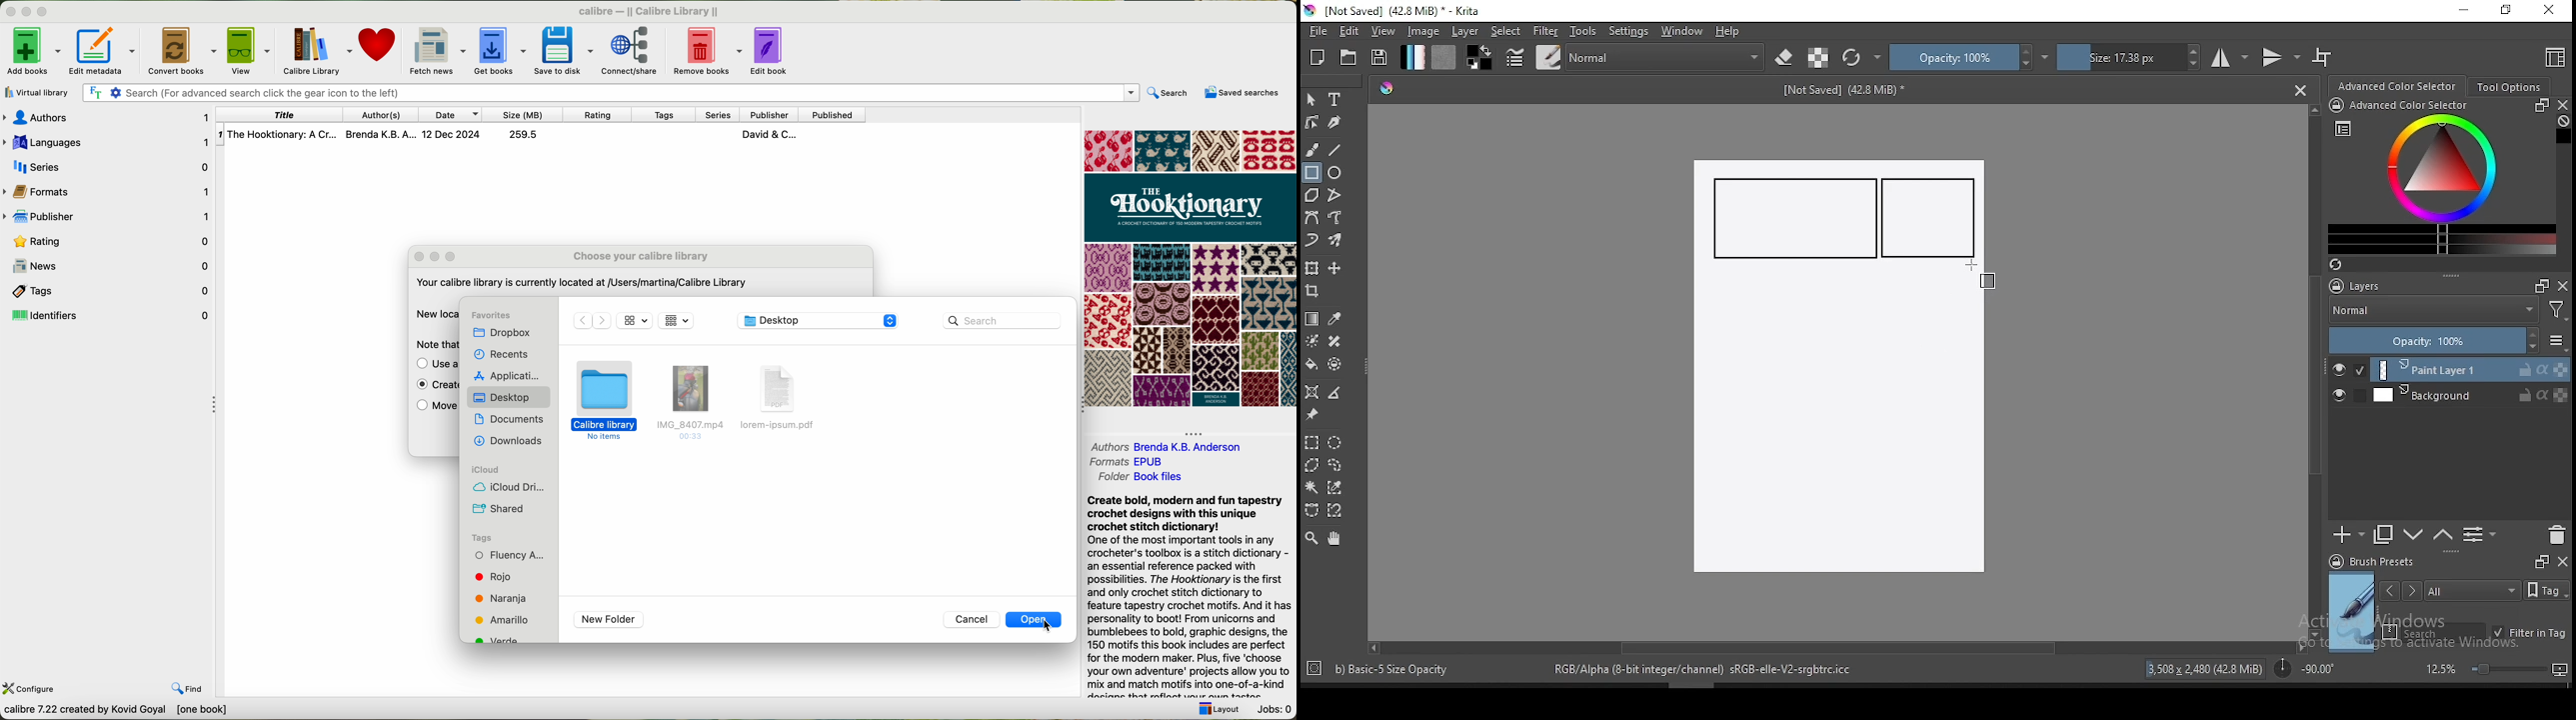 The width and height of the screenshot is (2576, 728). What do you see at coordinates (675, 320) in the screenshot?
I see `icon` at bounding box center [675, 320].